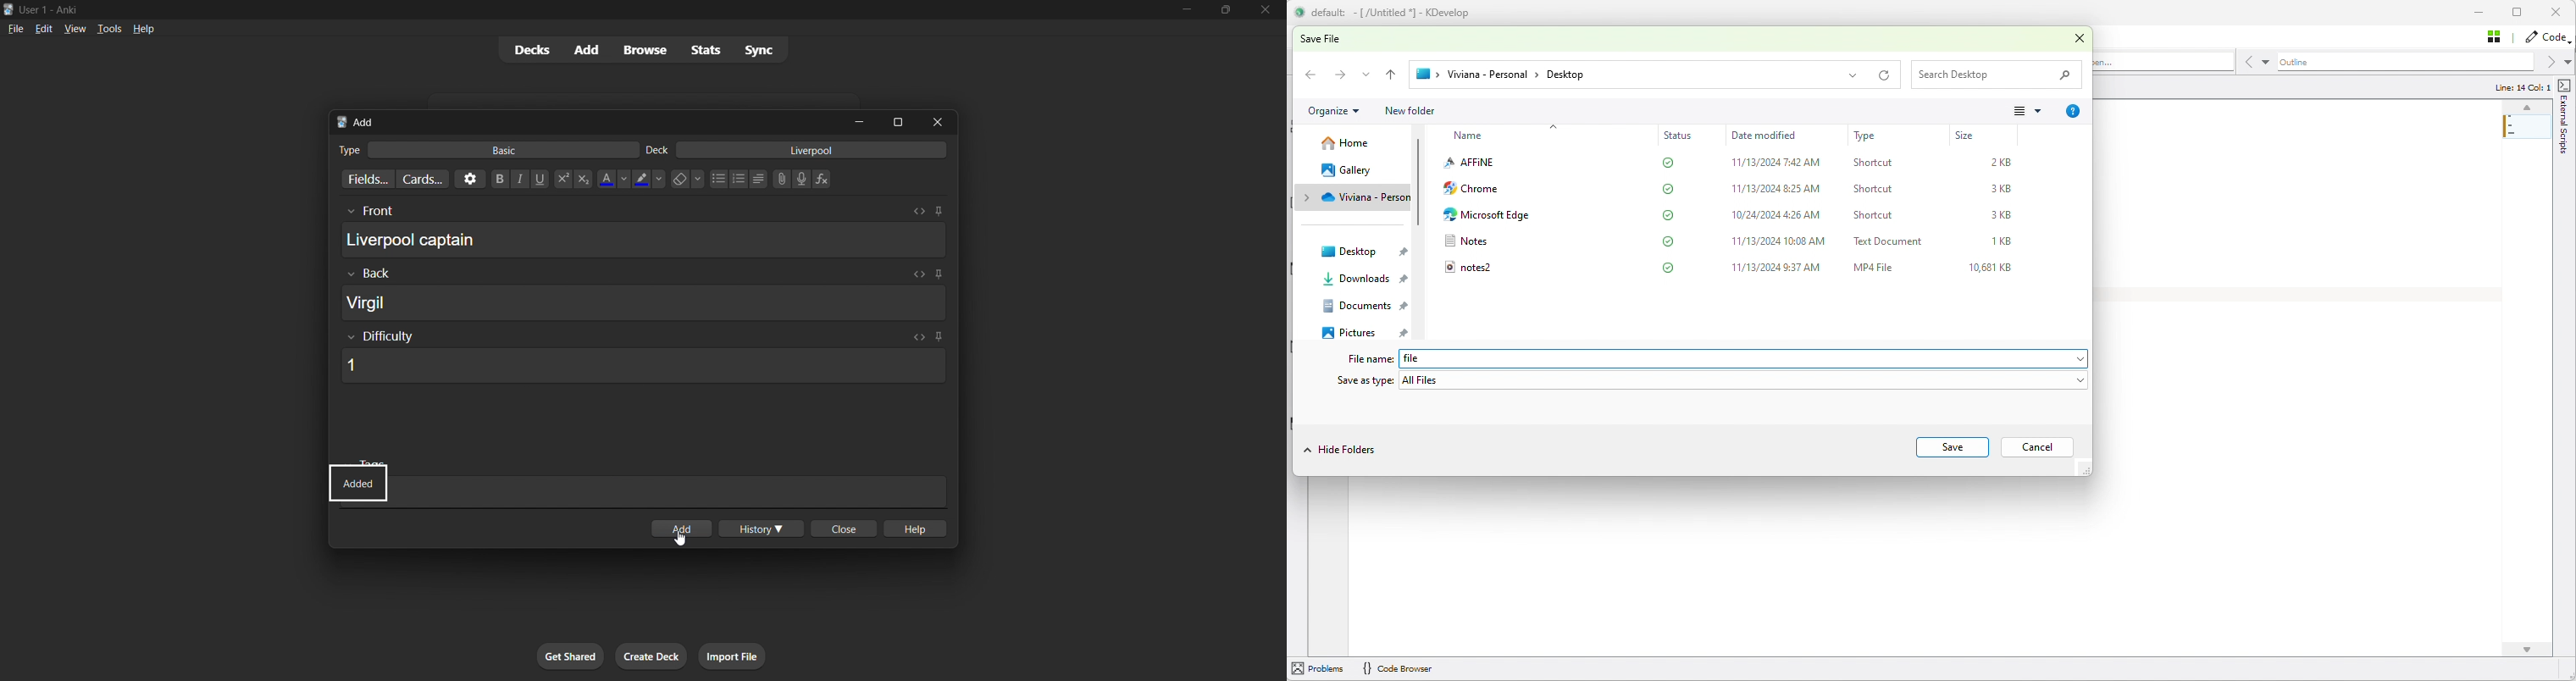 This screenshot has width=2576, height=700. I want to click on Subscript, so click(584, 179).